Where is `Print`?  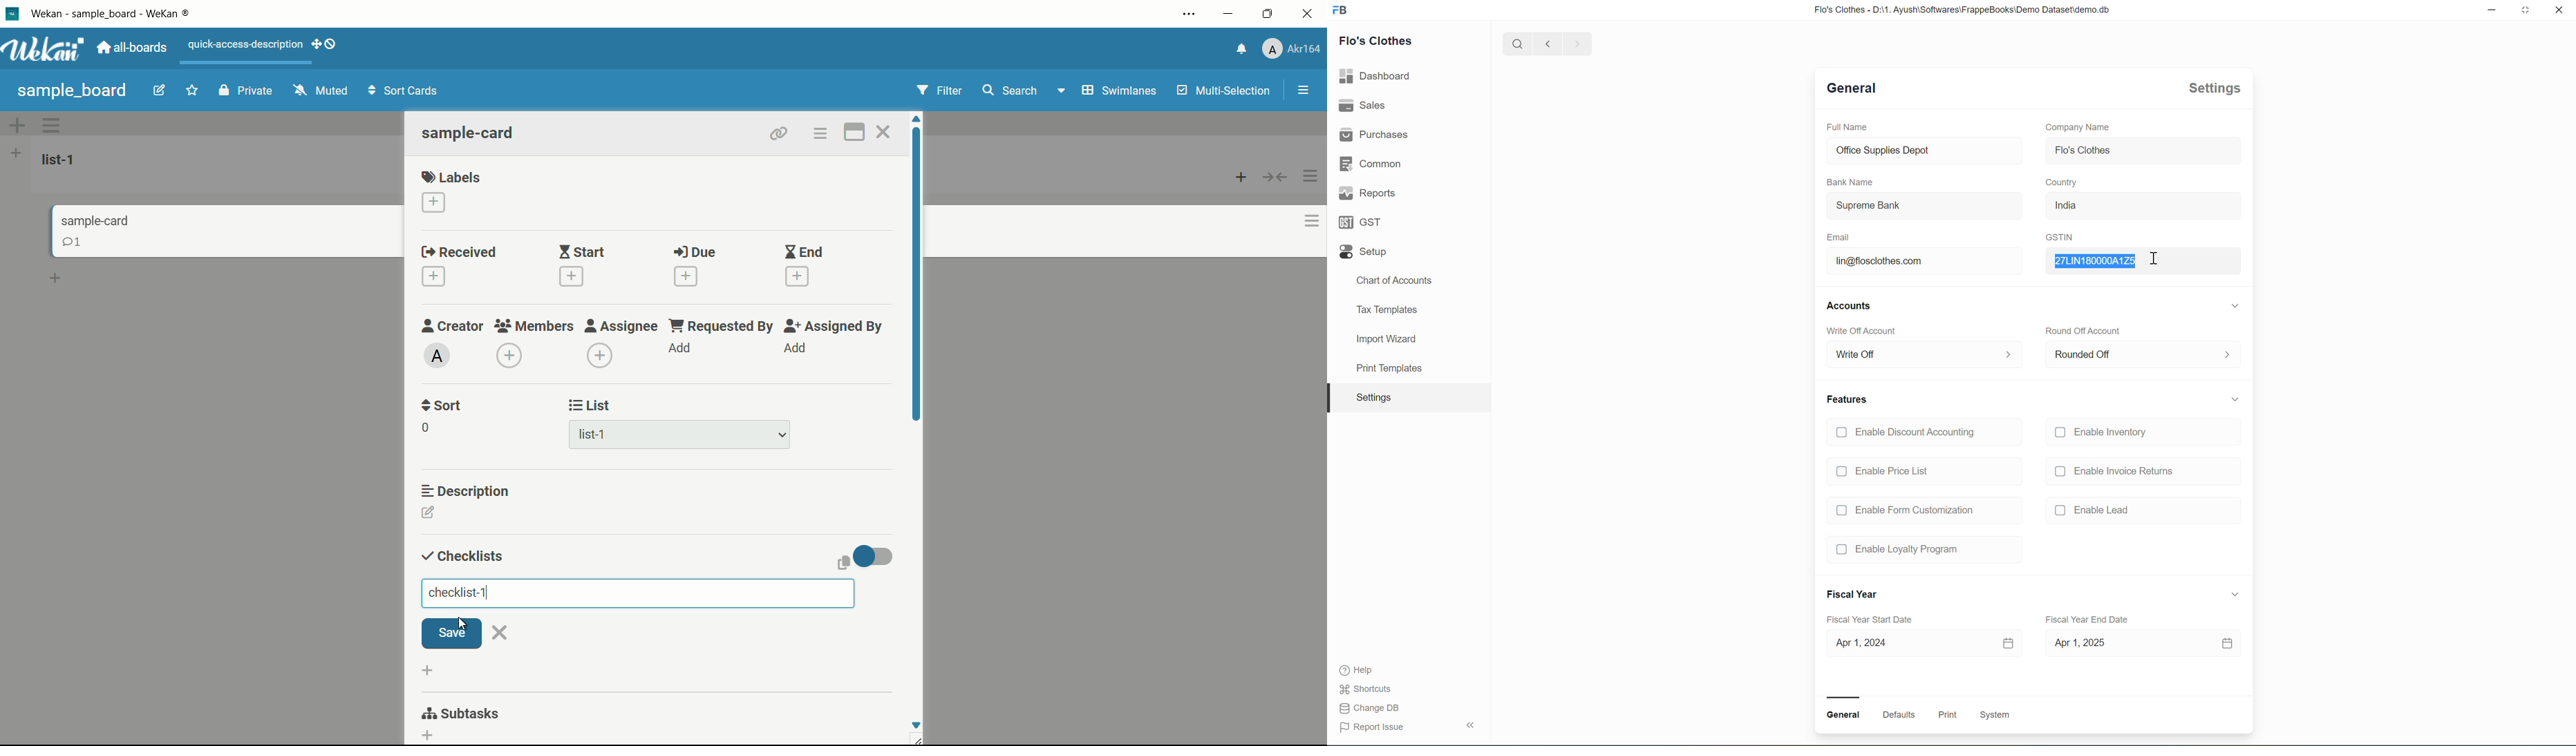 Print is located at coordinates (1948, 715).